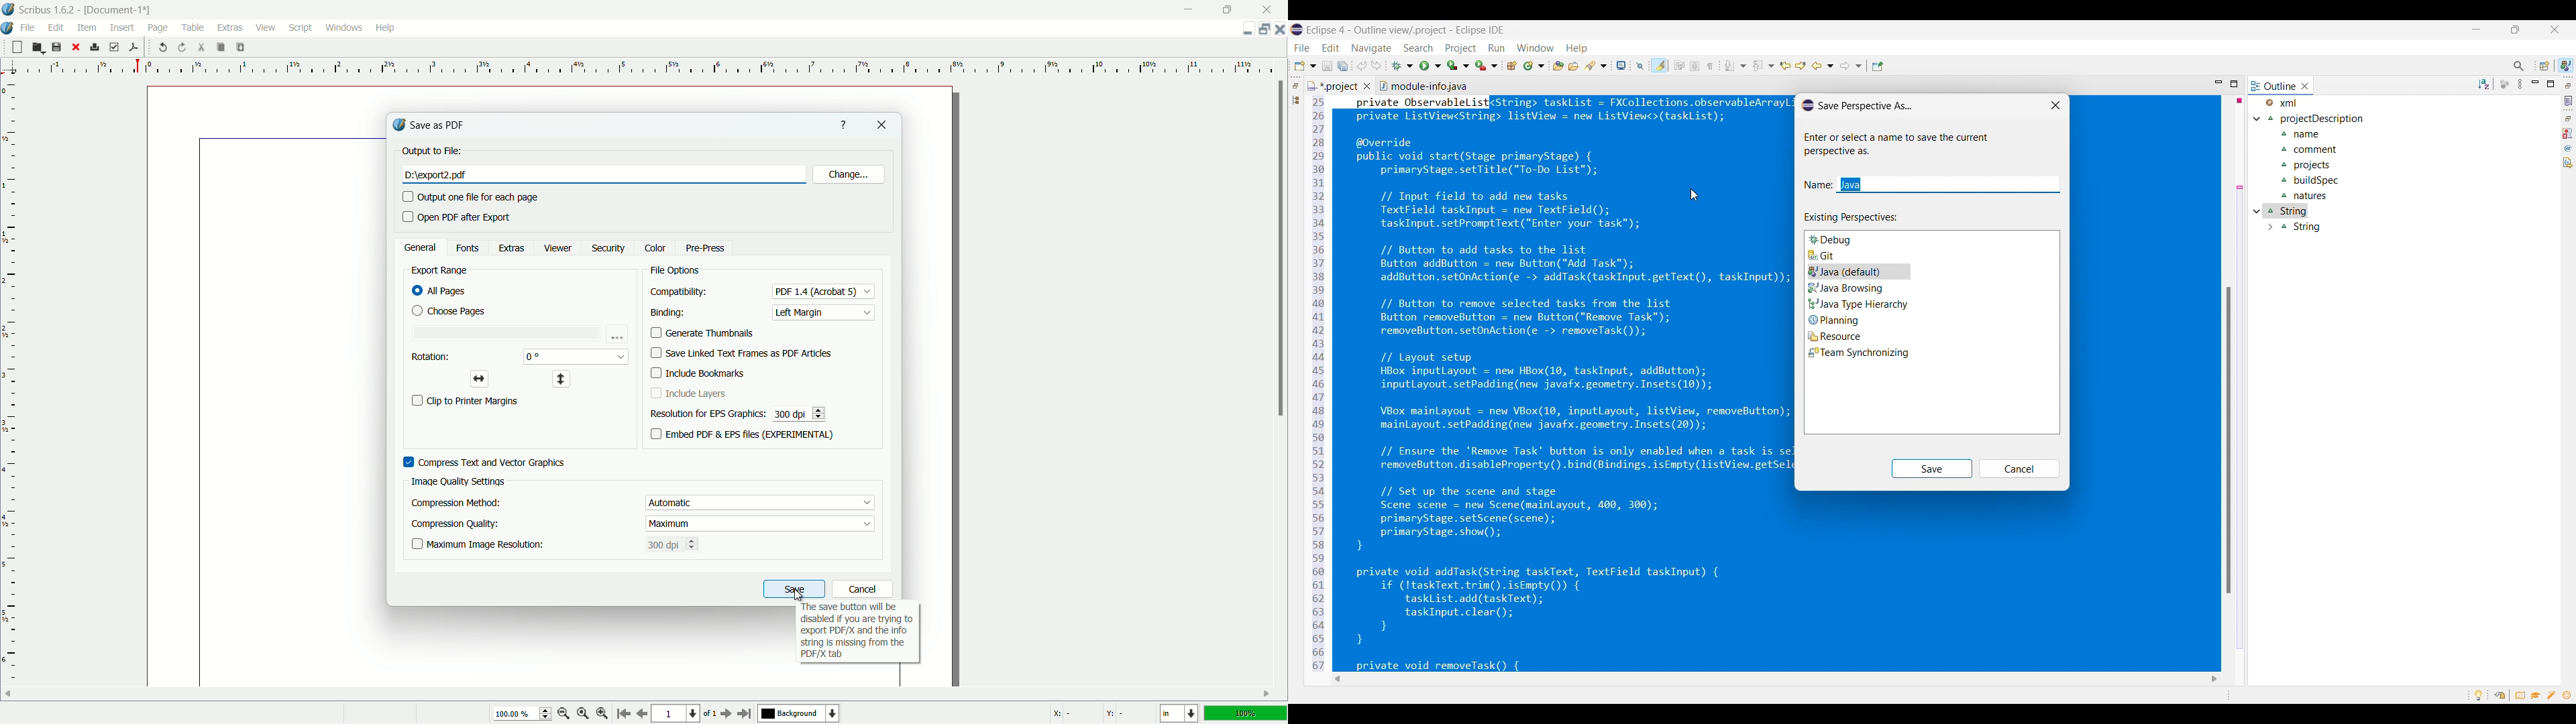 Image resolution: width=2576 pixels, height=728 pixels. I want to click on file menu, so click(30, 28).